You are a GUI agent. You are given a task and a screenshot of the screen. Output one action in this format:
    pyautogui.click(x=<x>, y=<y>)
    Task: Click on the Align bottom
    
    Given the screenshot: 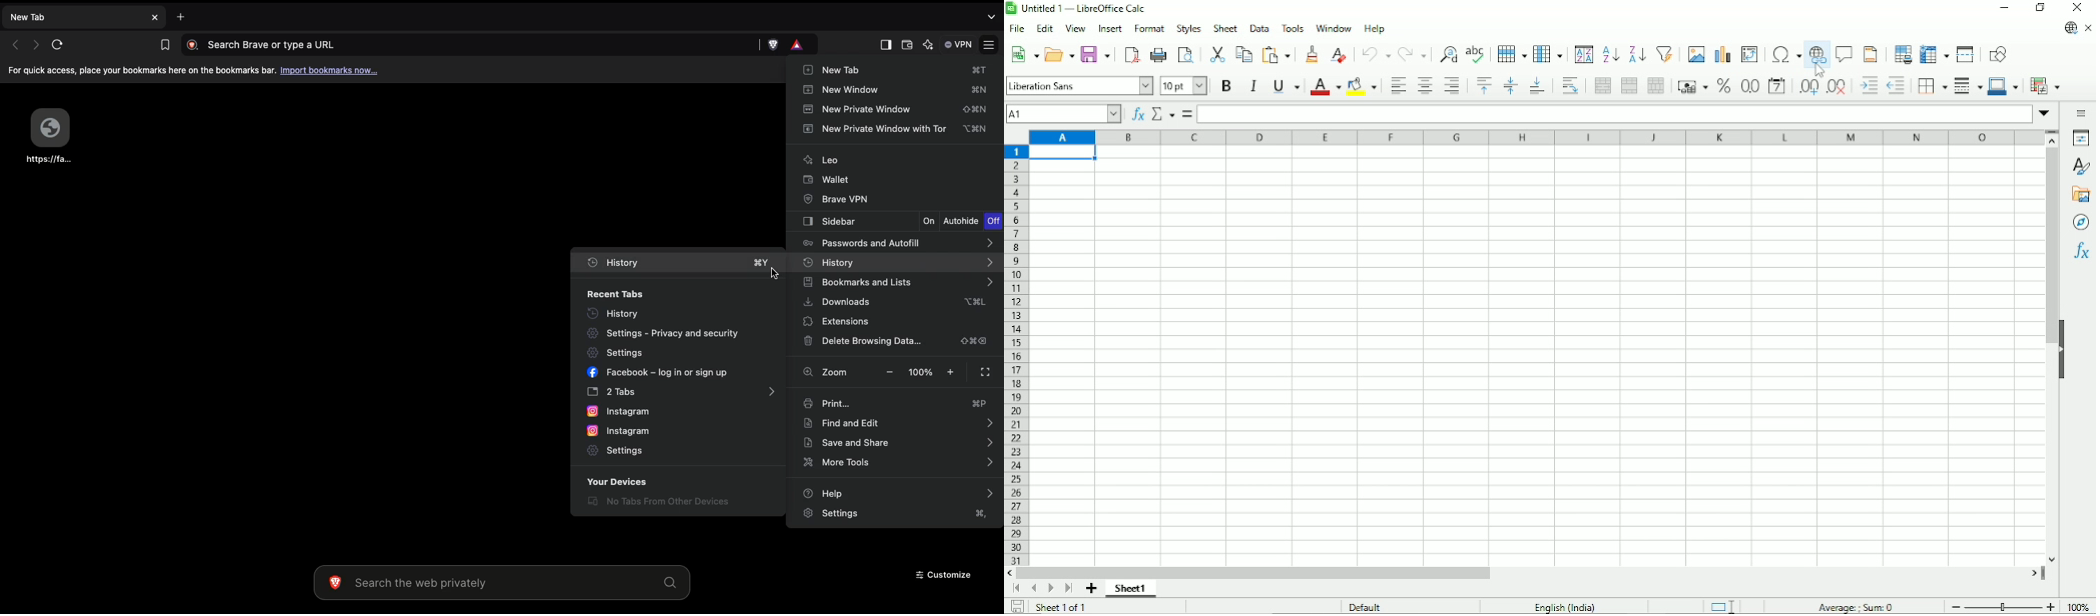 What is the action you would take?
    pyautogui.click(x=1536, y=86)
    